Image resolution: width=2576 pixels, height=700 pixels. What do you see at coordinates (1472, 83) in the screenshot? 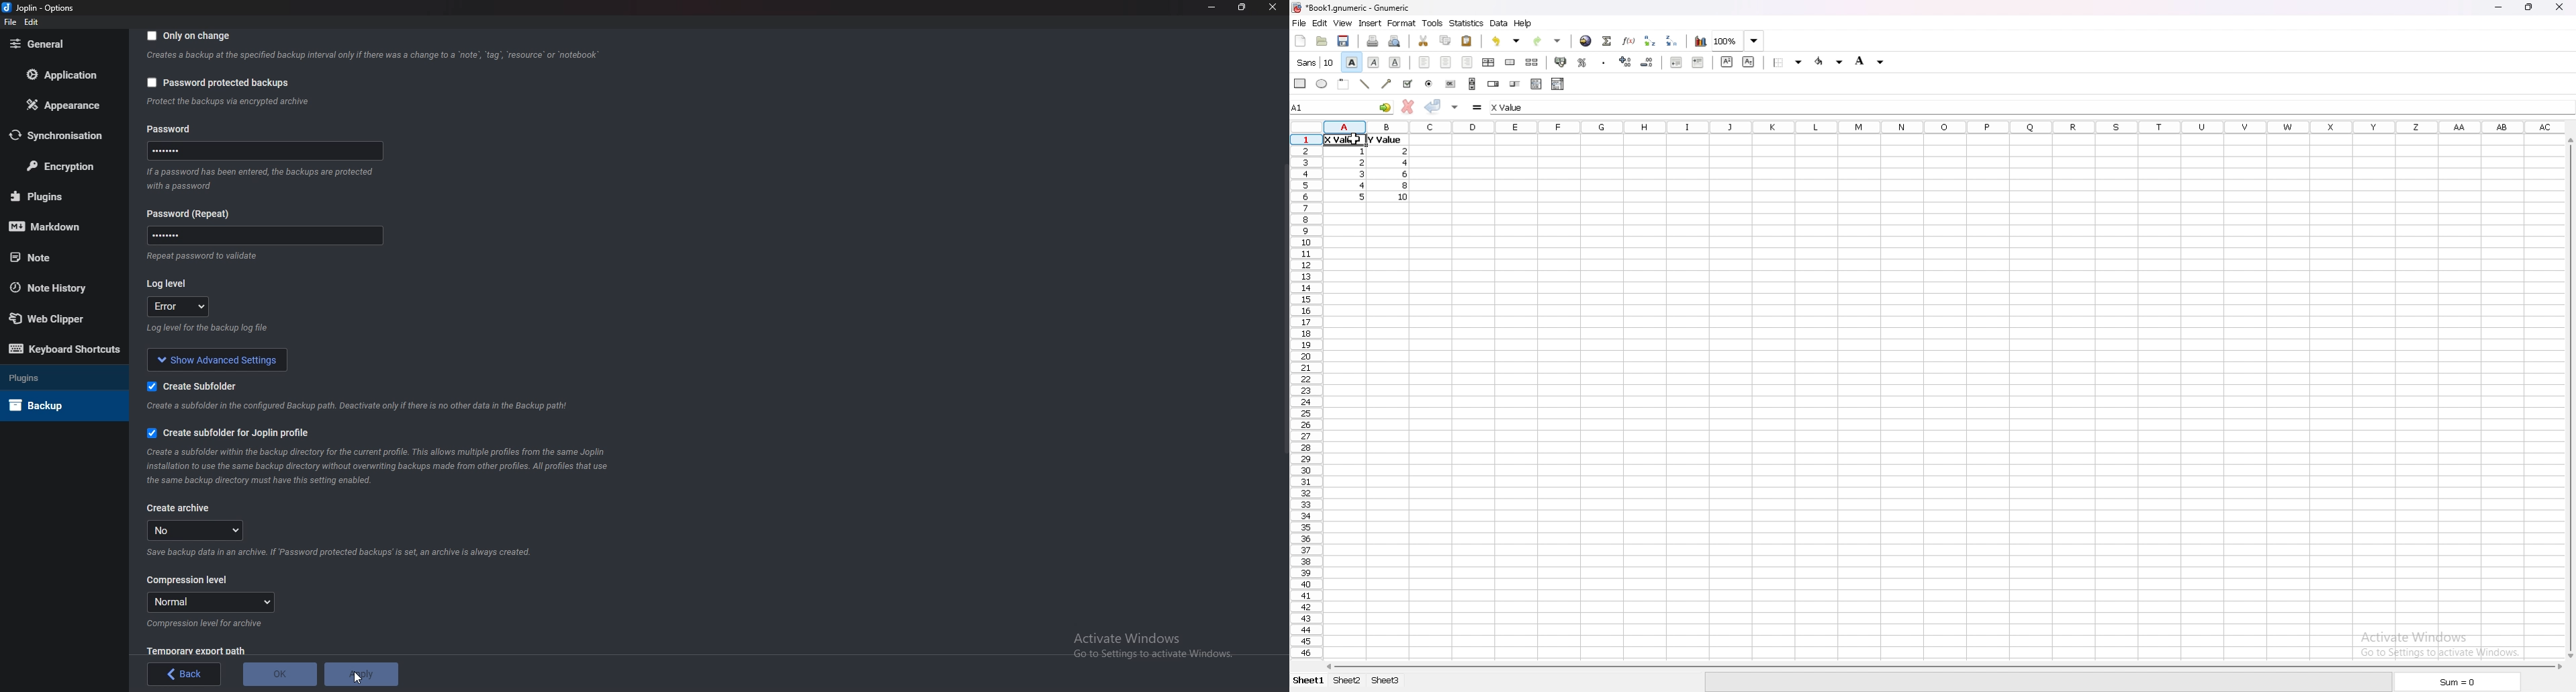
I see `scroll bar` at bounding box center [1472, 83].